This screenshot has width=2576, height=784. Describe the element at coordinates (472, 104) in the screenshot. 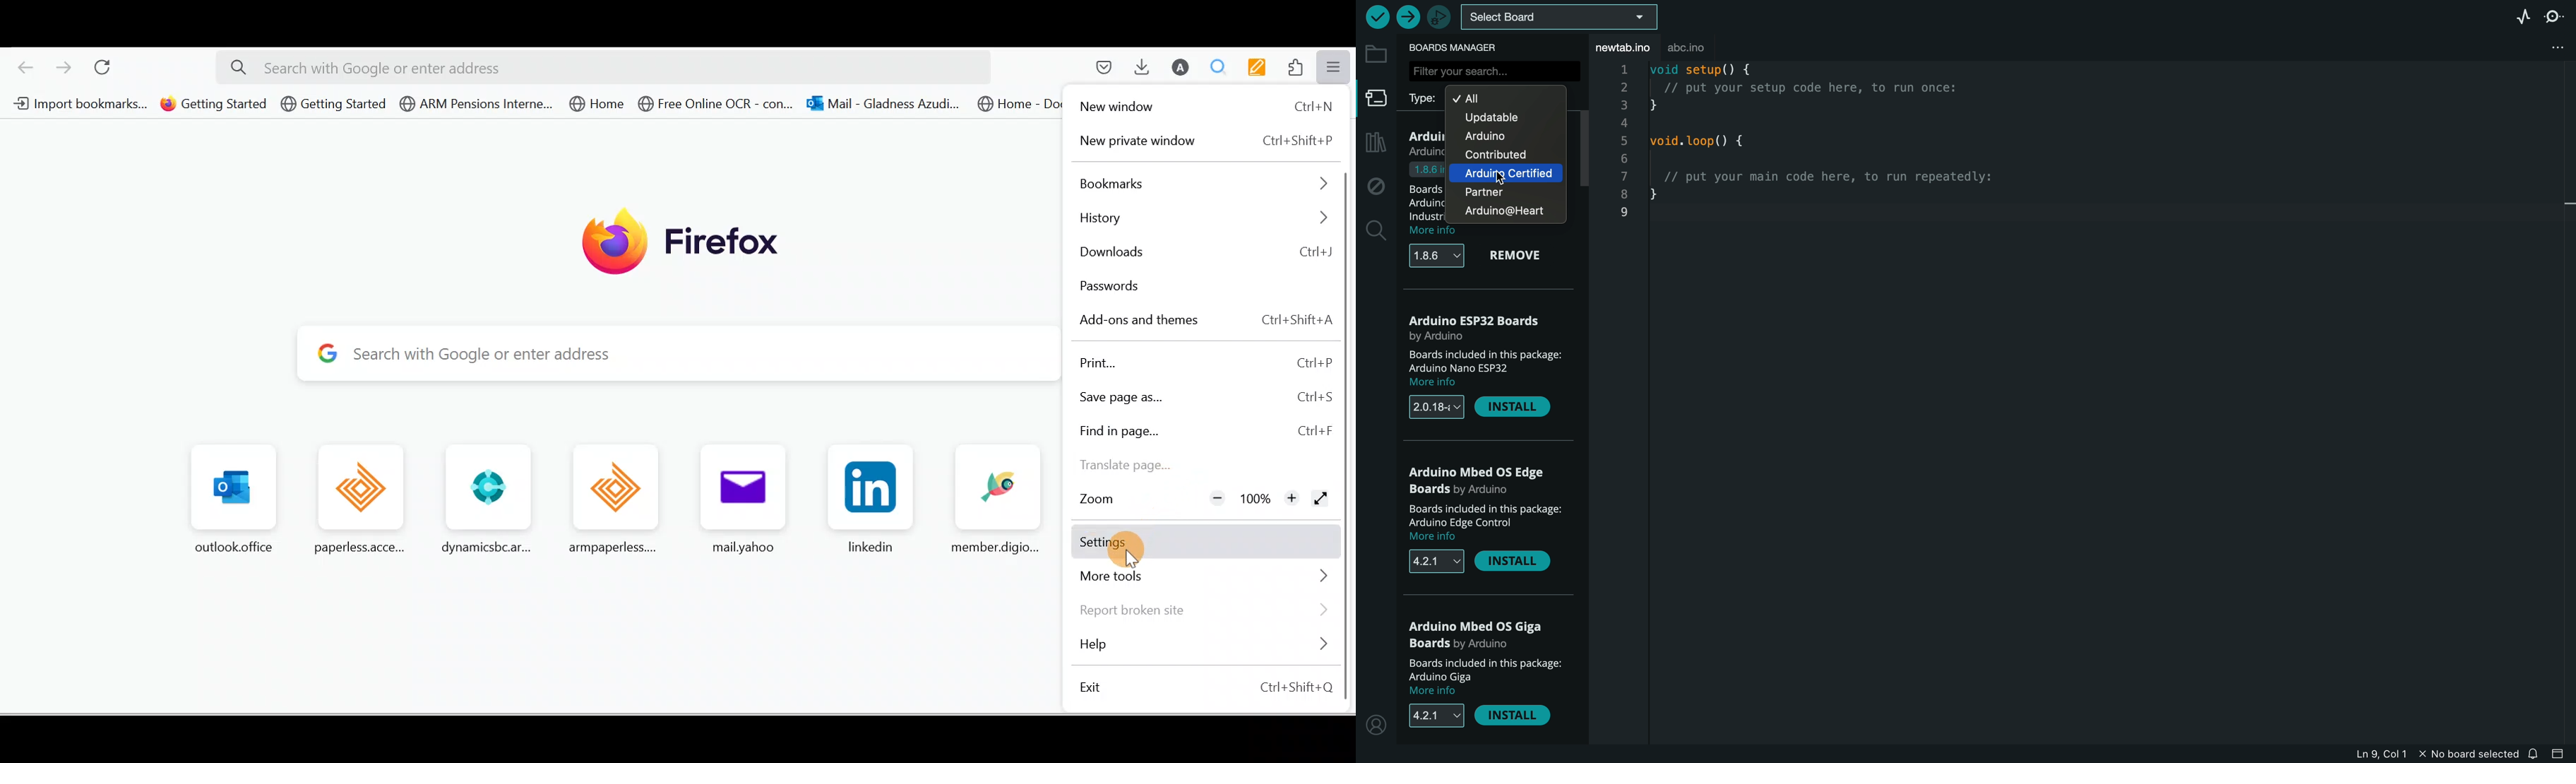

I see `Bookmark 4` at that location.